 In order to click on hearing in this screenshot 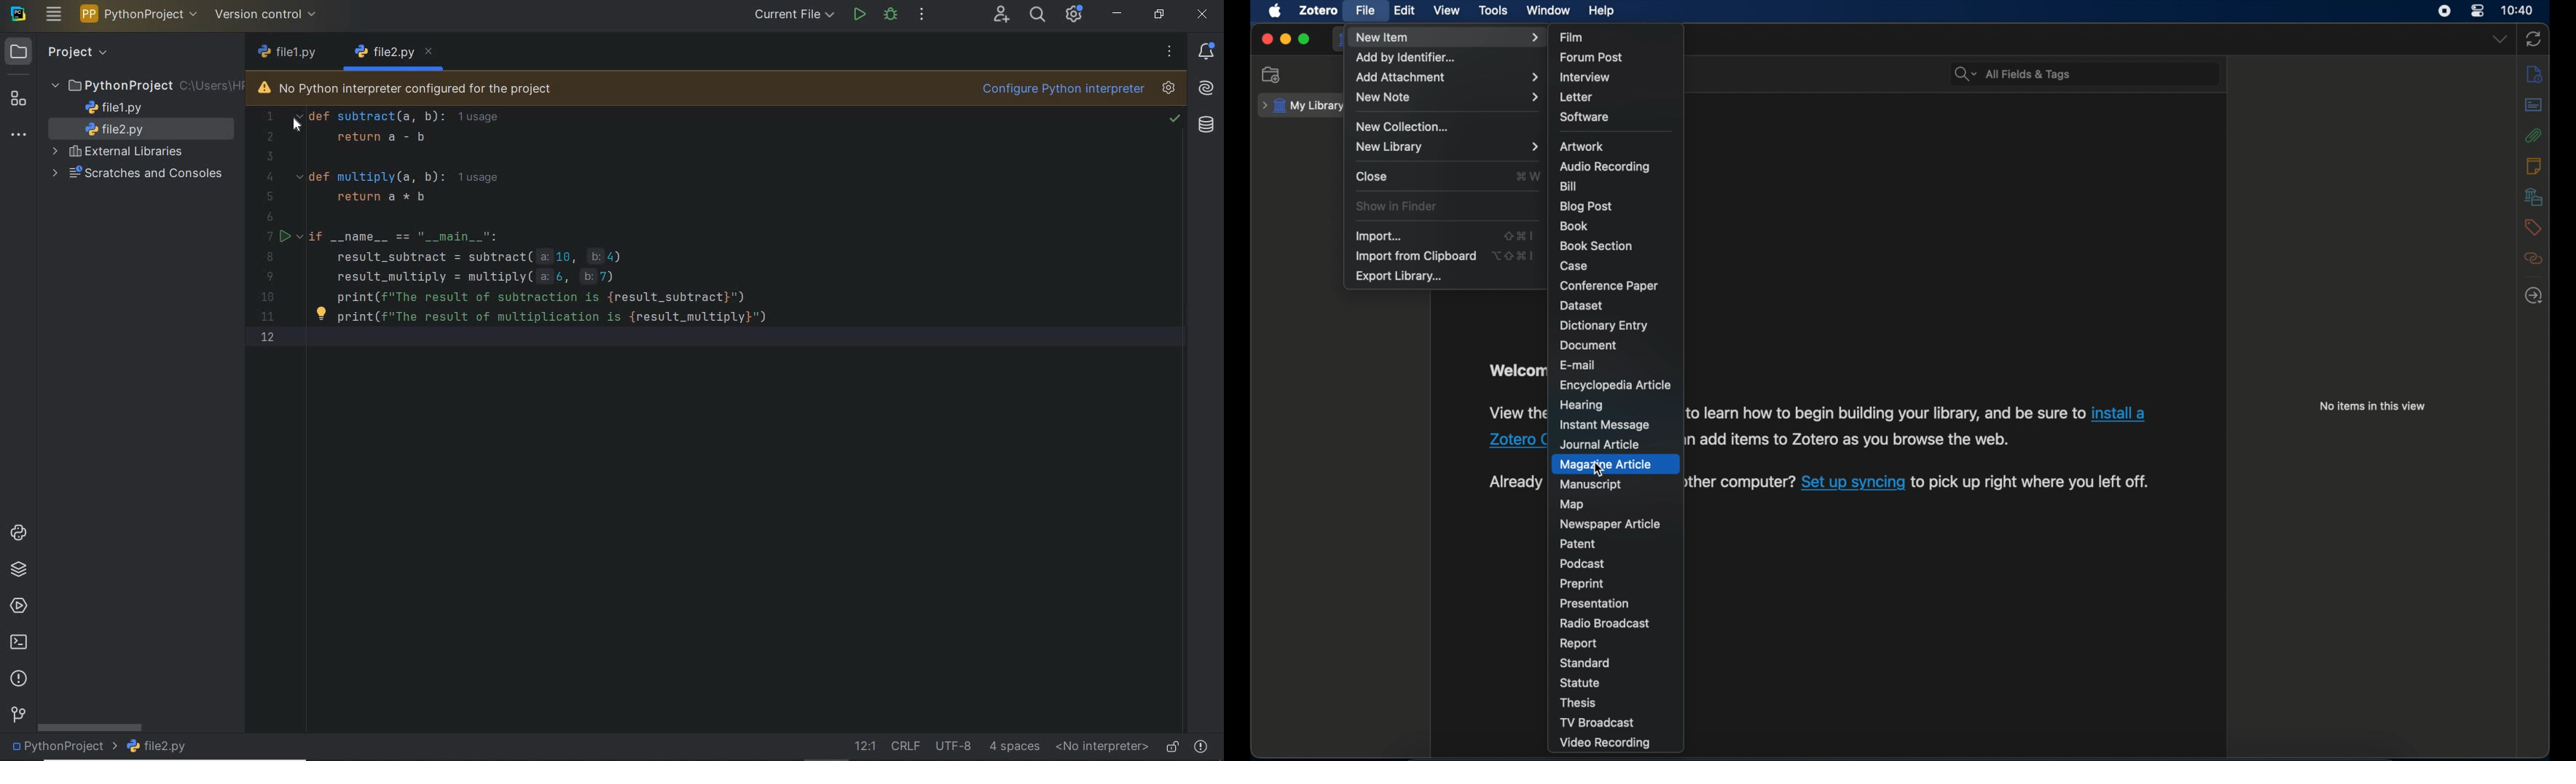, I will do `click(1582, 405)`.